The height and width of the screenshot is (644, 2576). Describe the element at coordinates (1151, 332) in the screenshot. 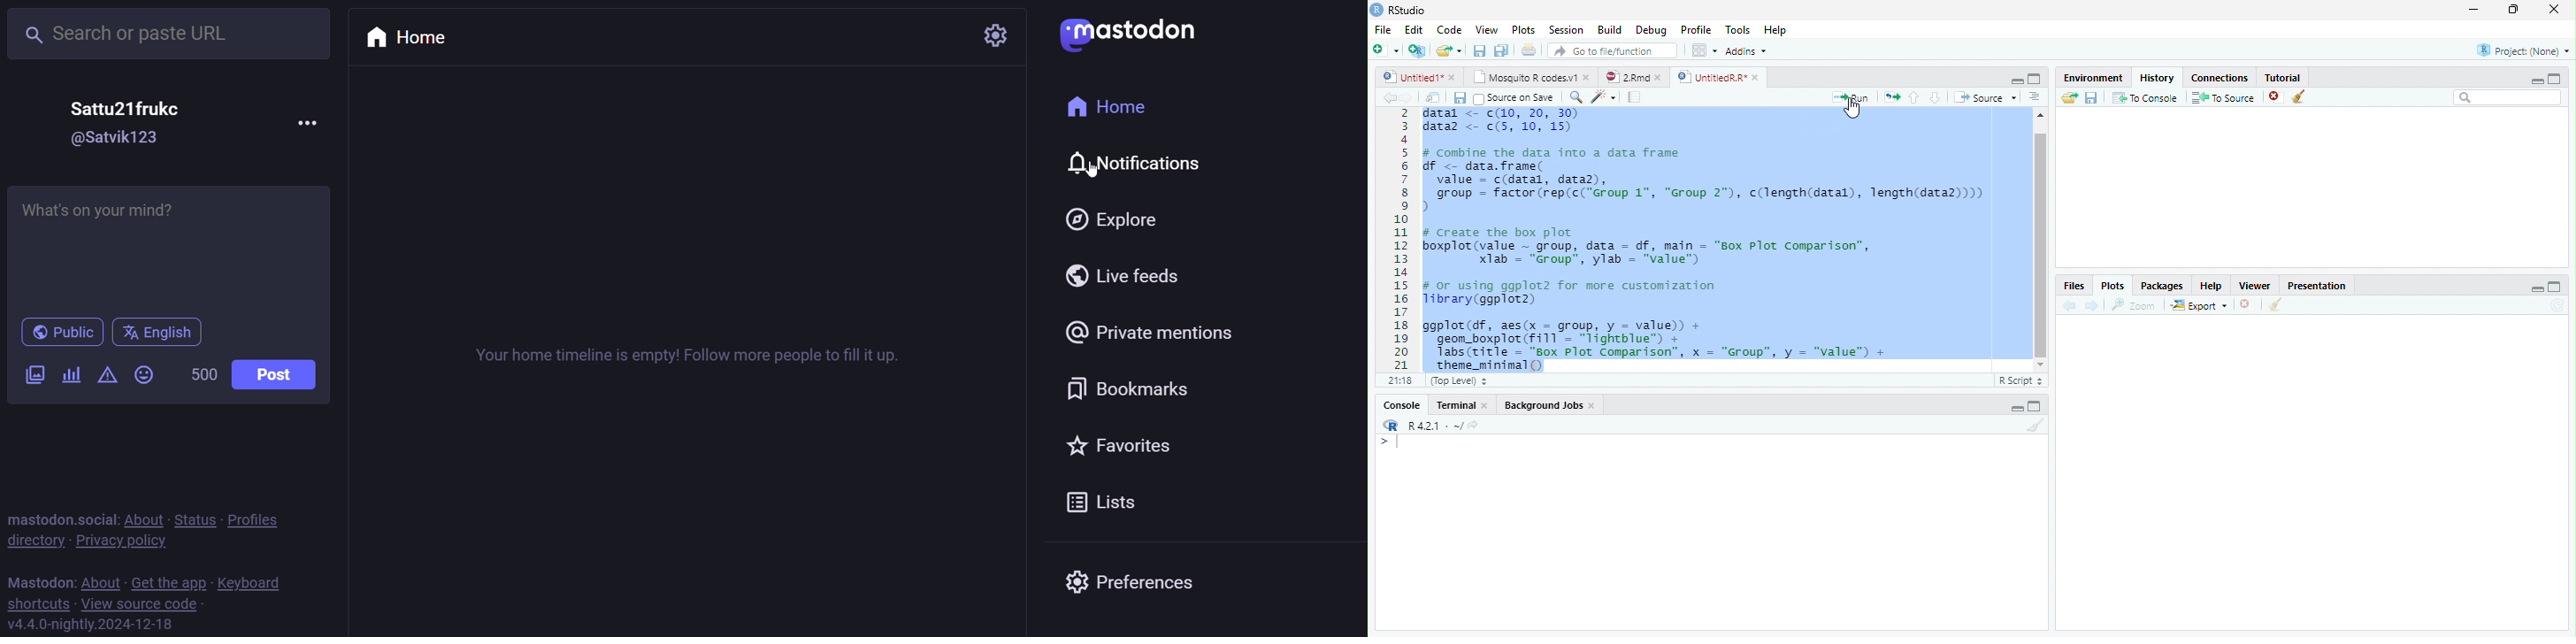

I see `private mentions` at that location.